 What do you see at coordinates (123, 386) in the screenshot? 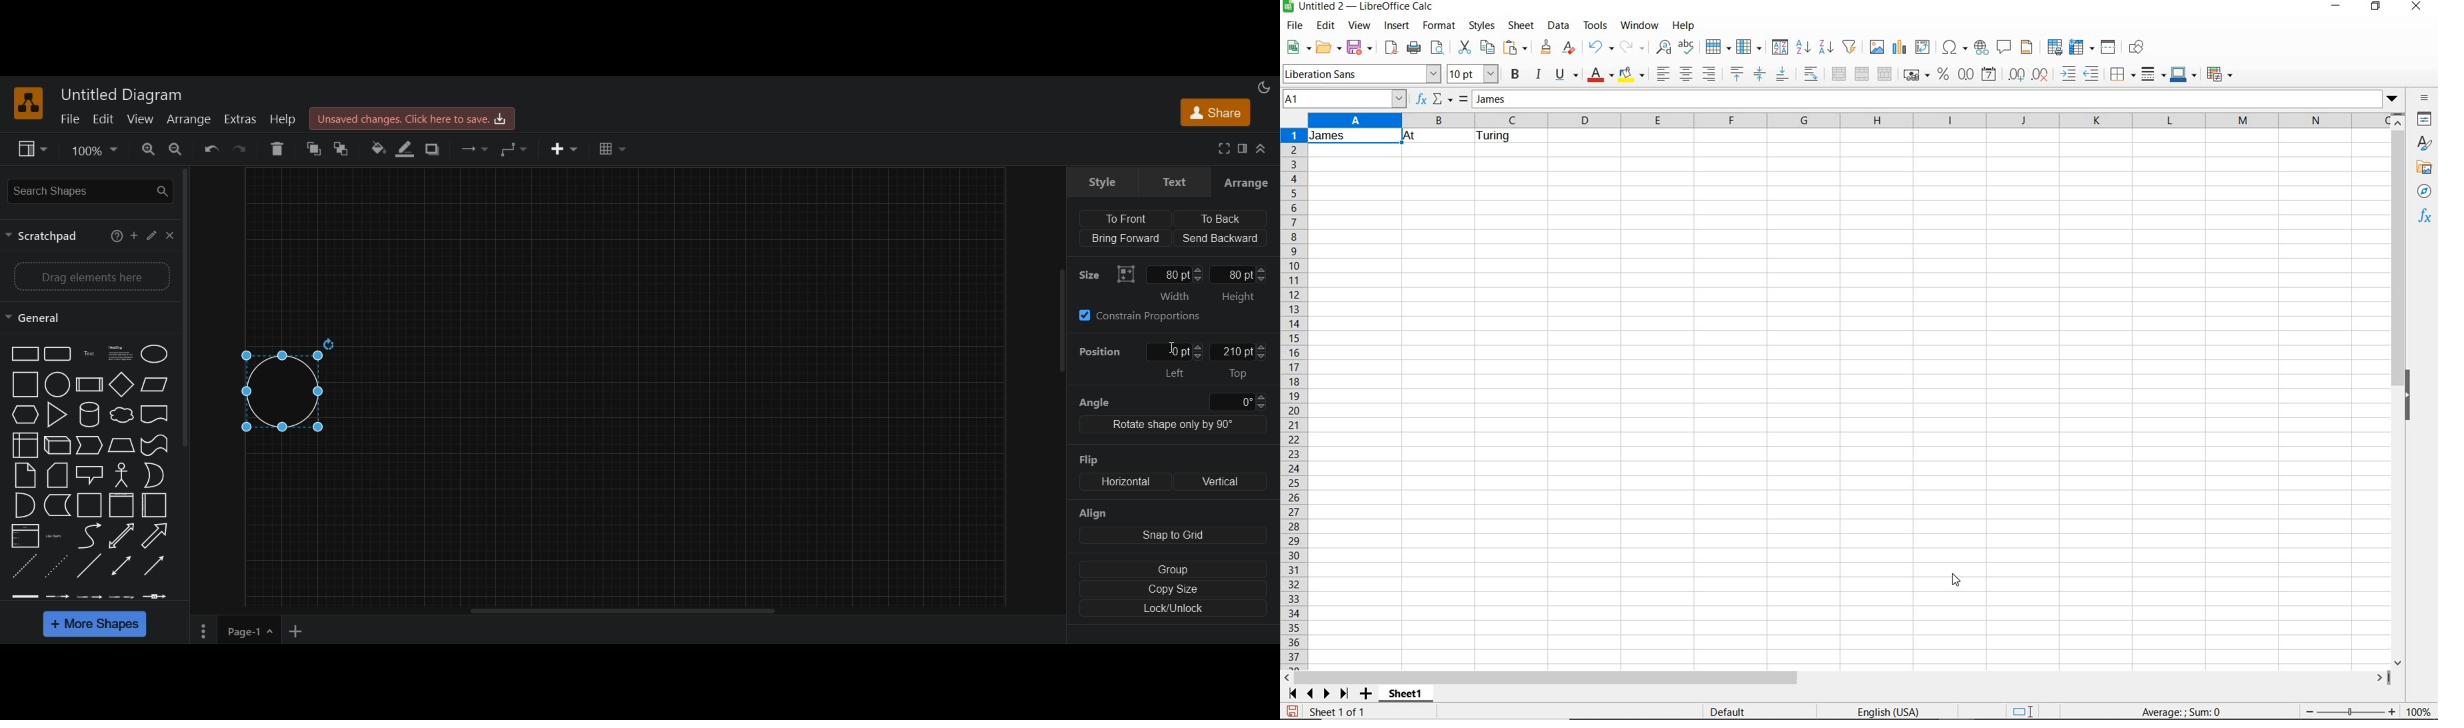
I see `diamond` at bounding box center [123, 386].